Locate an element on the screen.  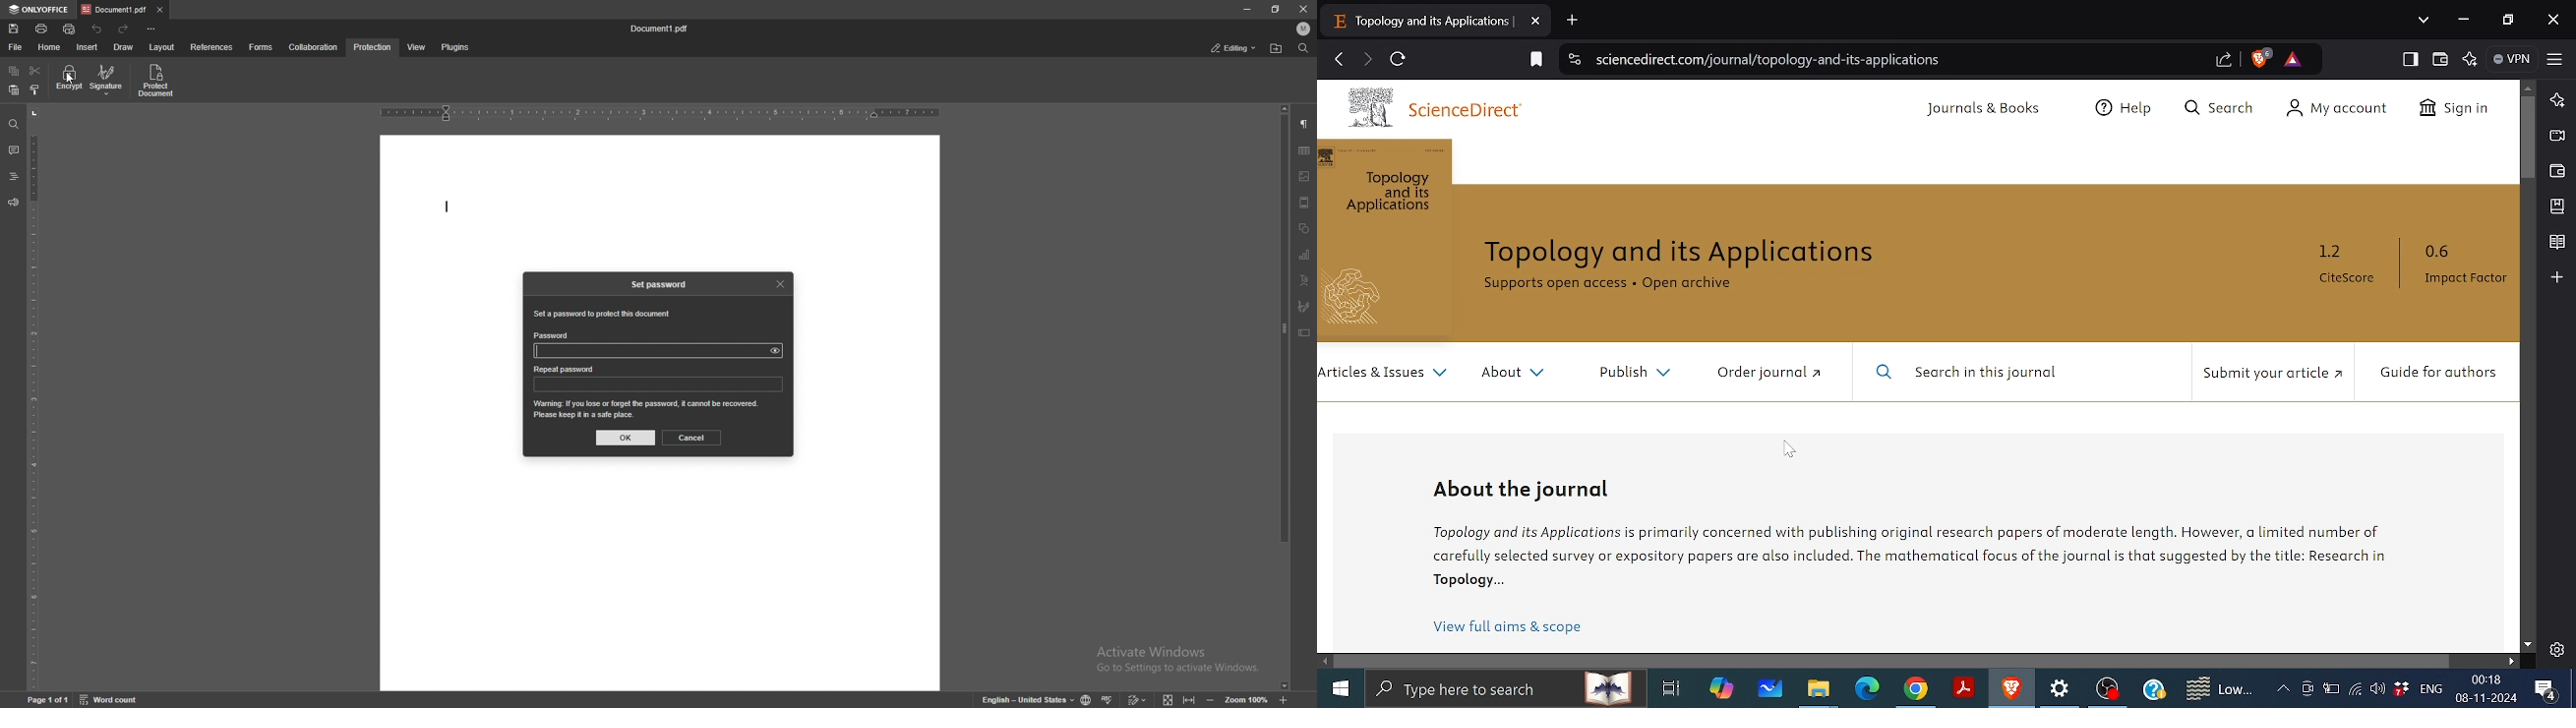
forms is located at coordinates (261, 47).